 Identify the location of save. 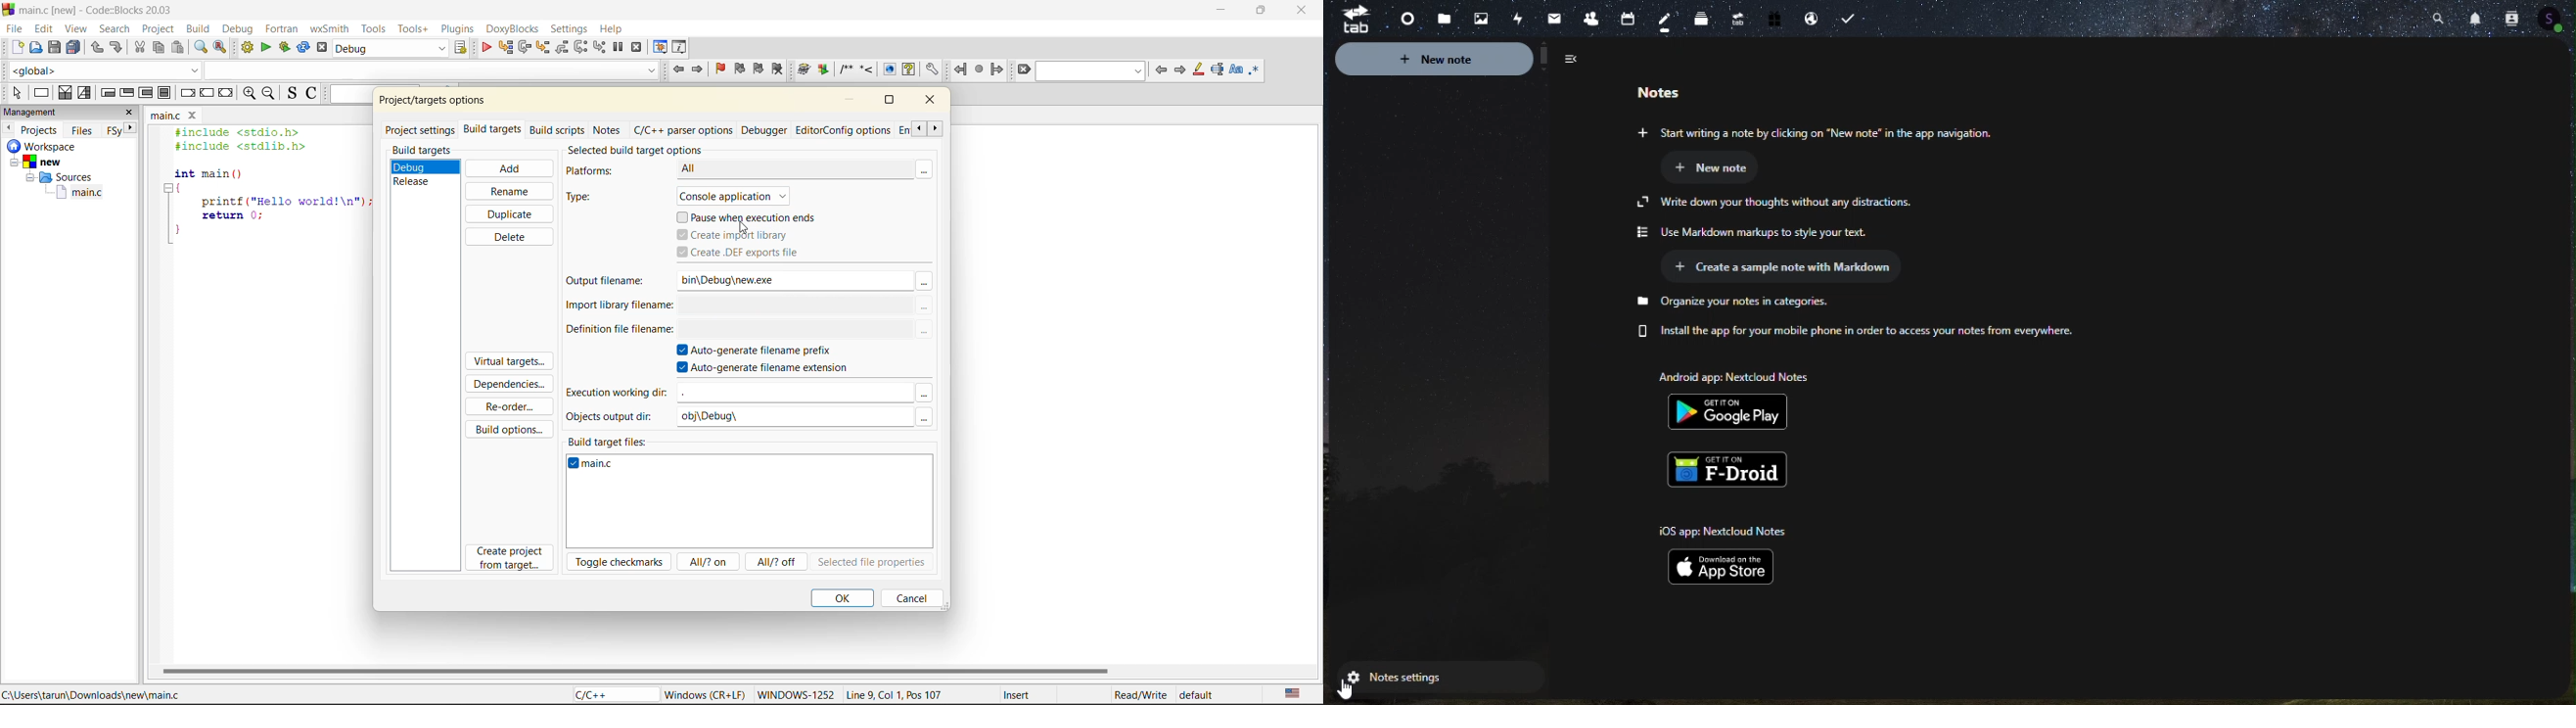
(57, 48).